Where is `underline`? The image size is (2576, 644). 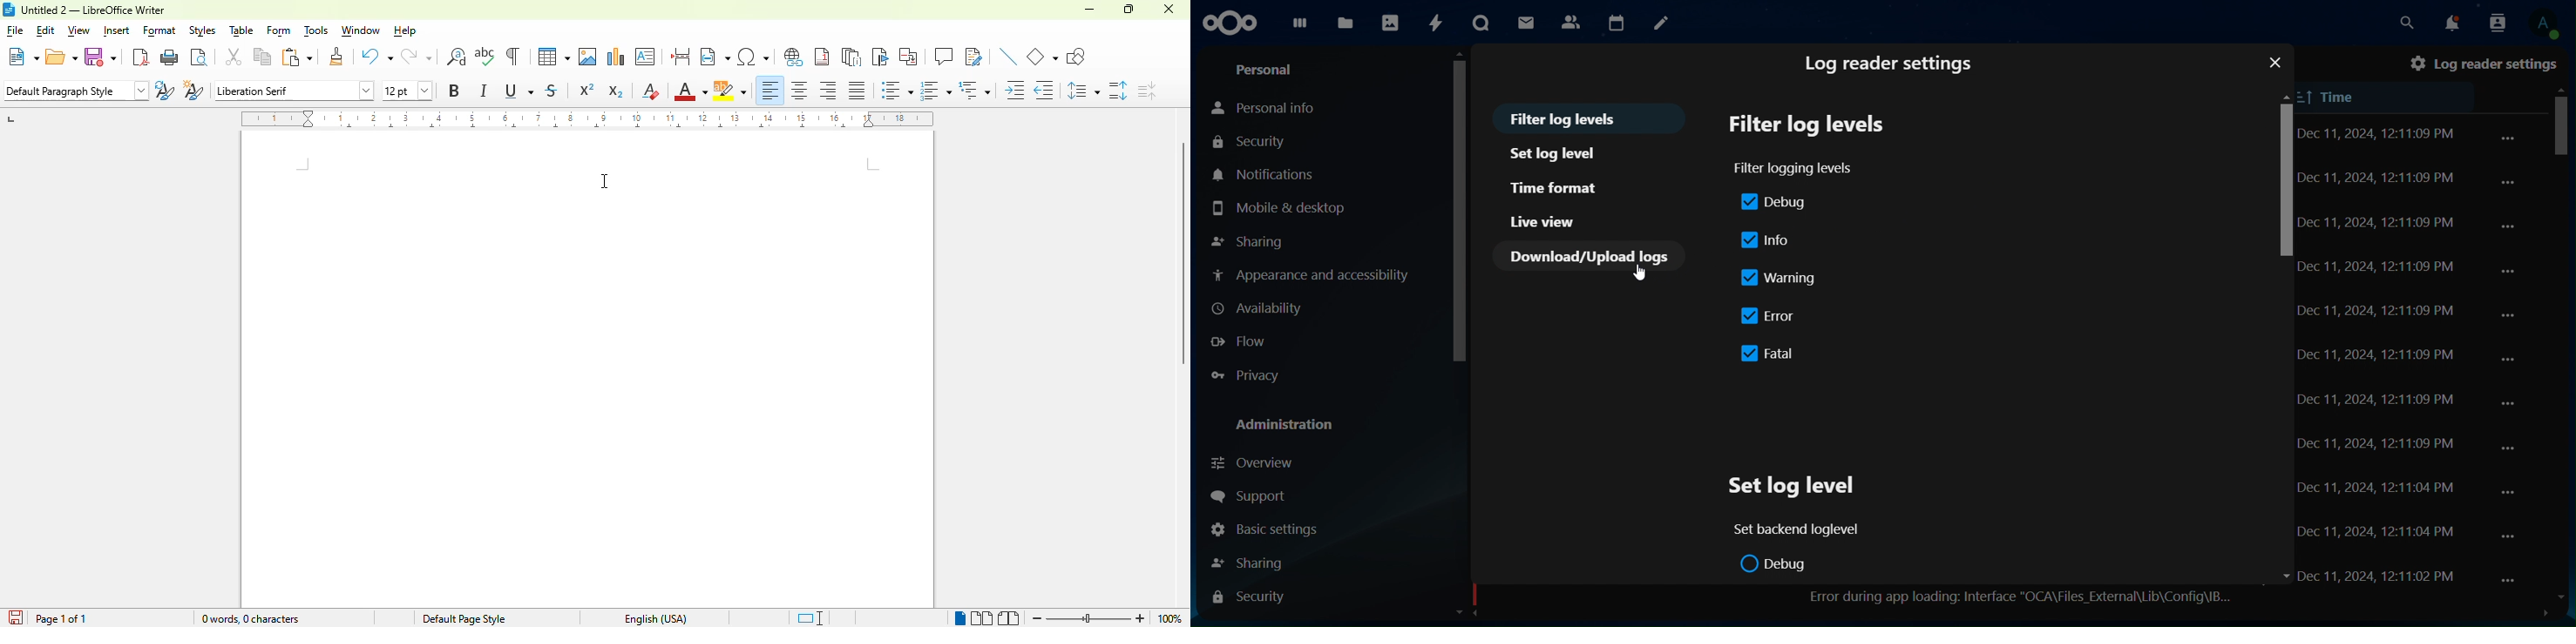
underline is located at coordinates (519, 91).